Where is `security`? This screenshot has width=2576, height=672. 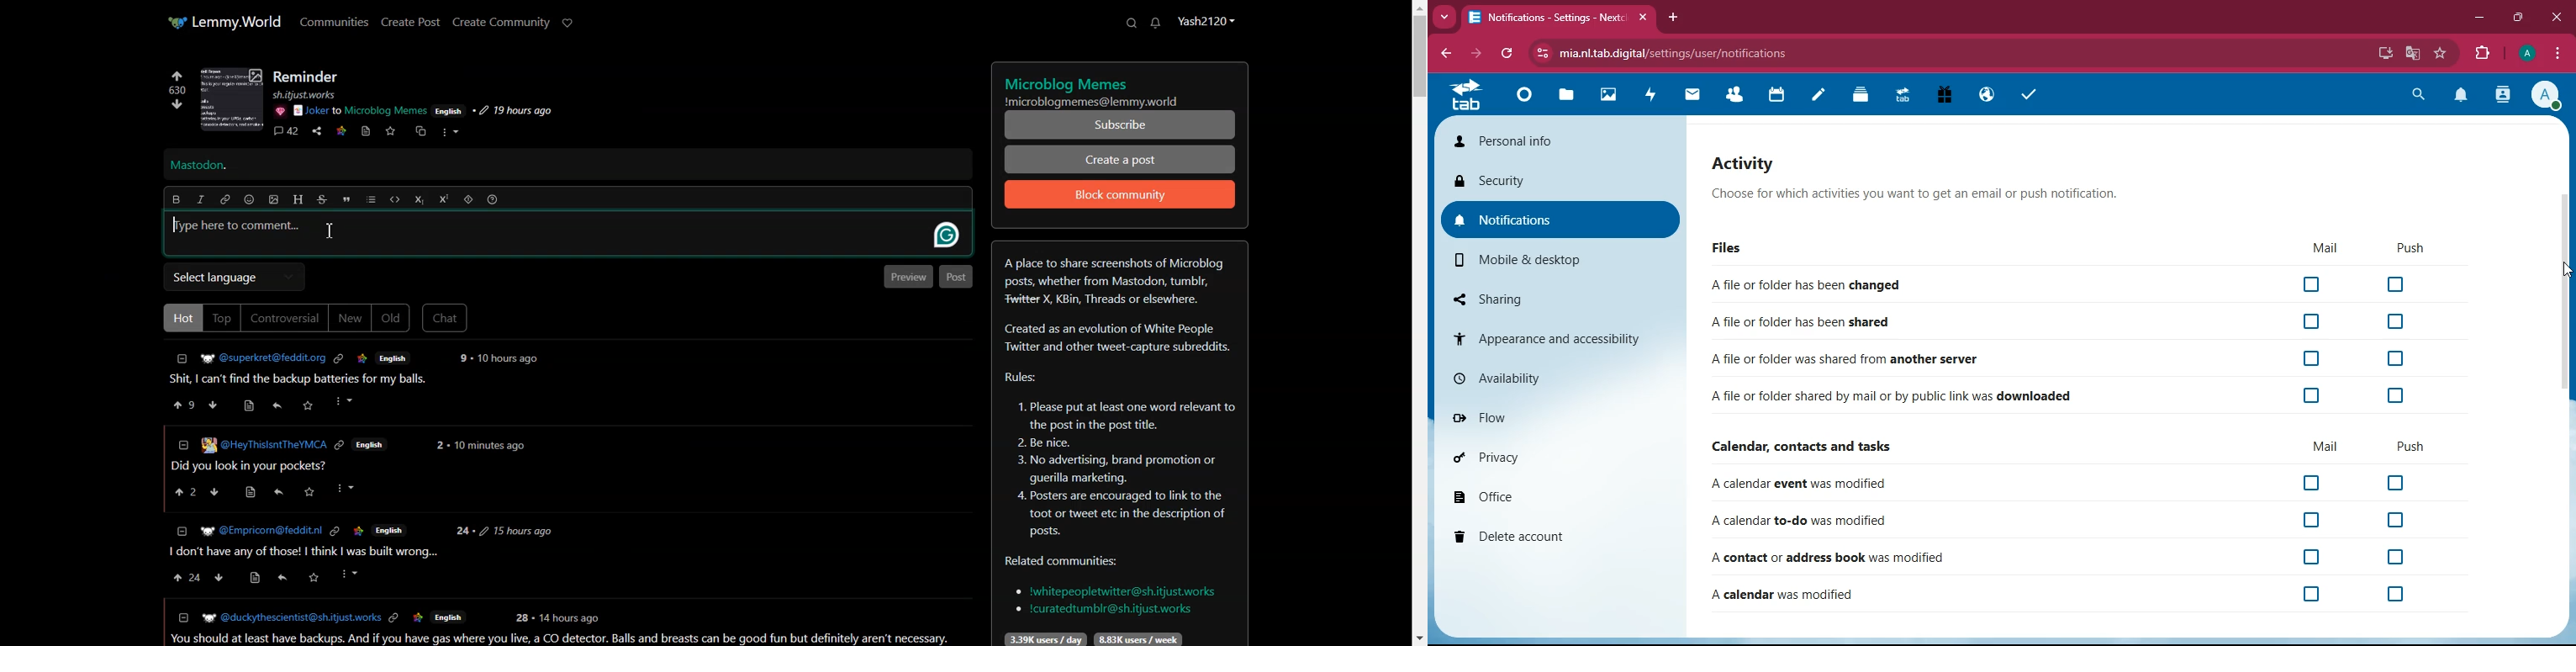 security is located at coordinates (1560, 179).